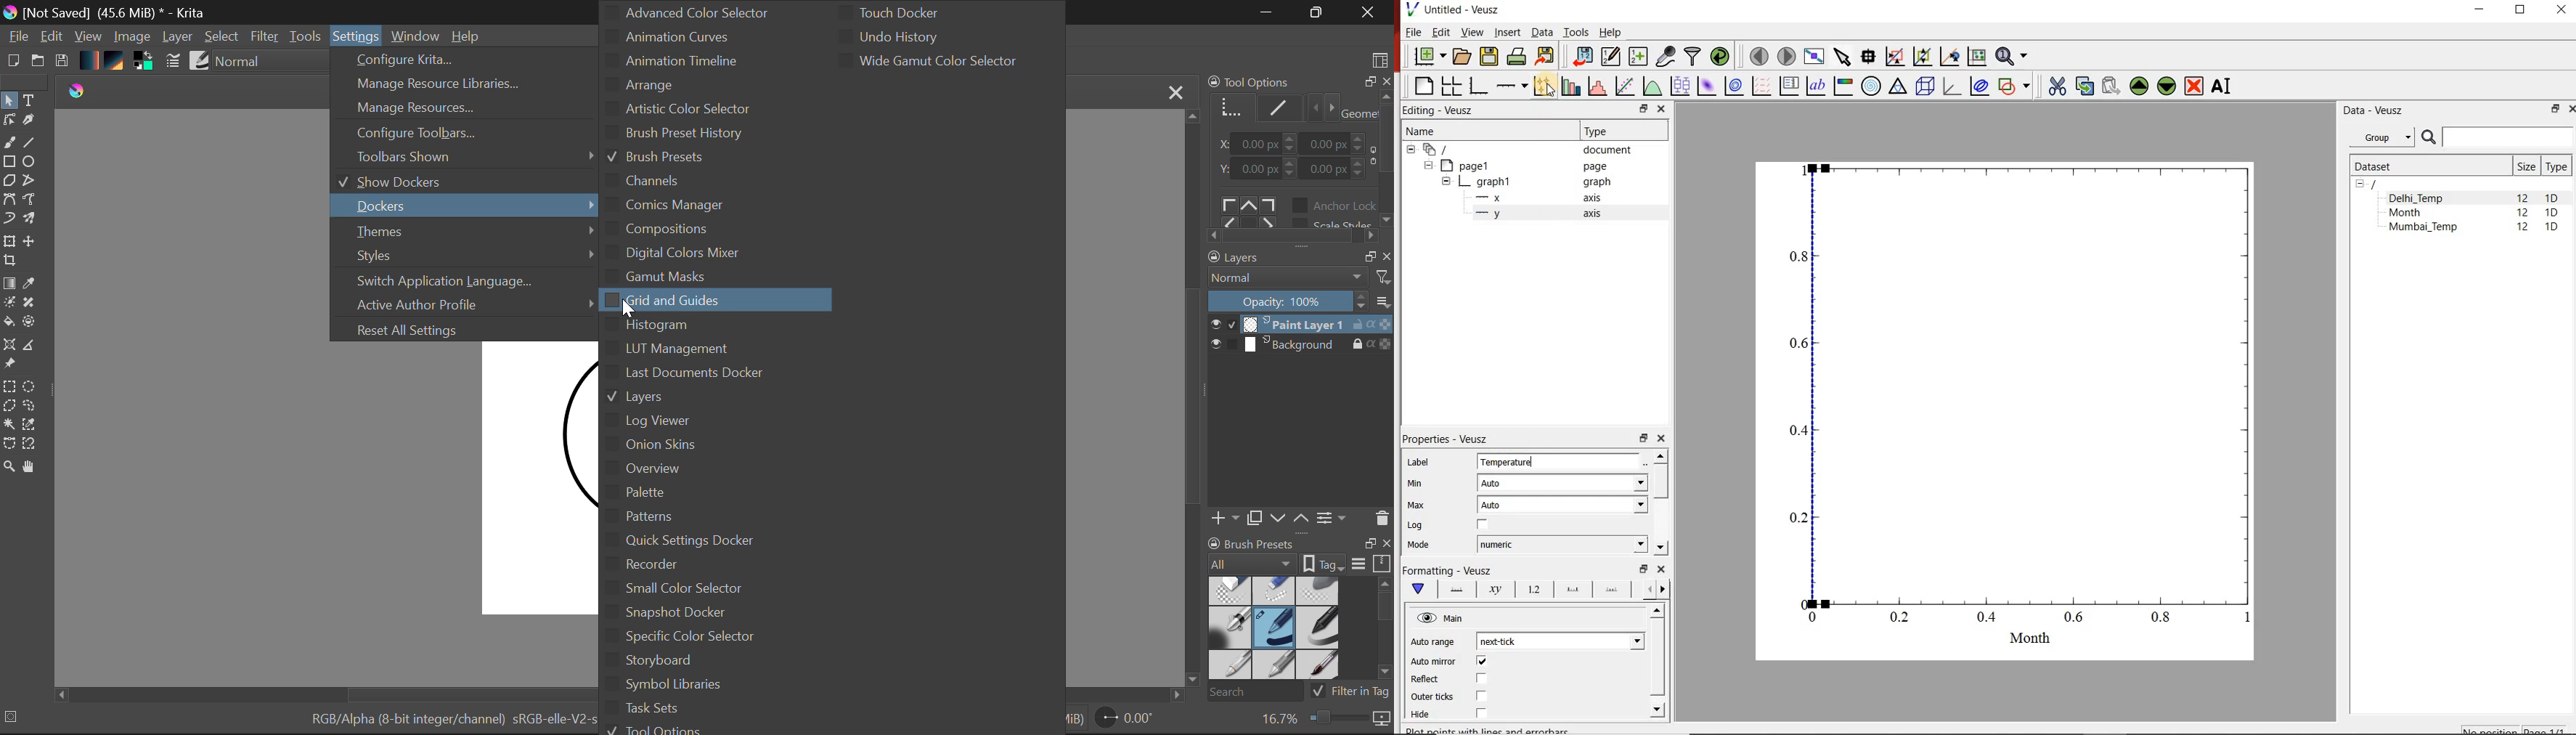  I want to click on Blending Mode, so click(1300, 280).